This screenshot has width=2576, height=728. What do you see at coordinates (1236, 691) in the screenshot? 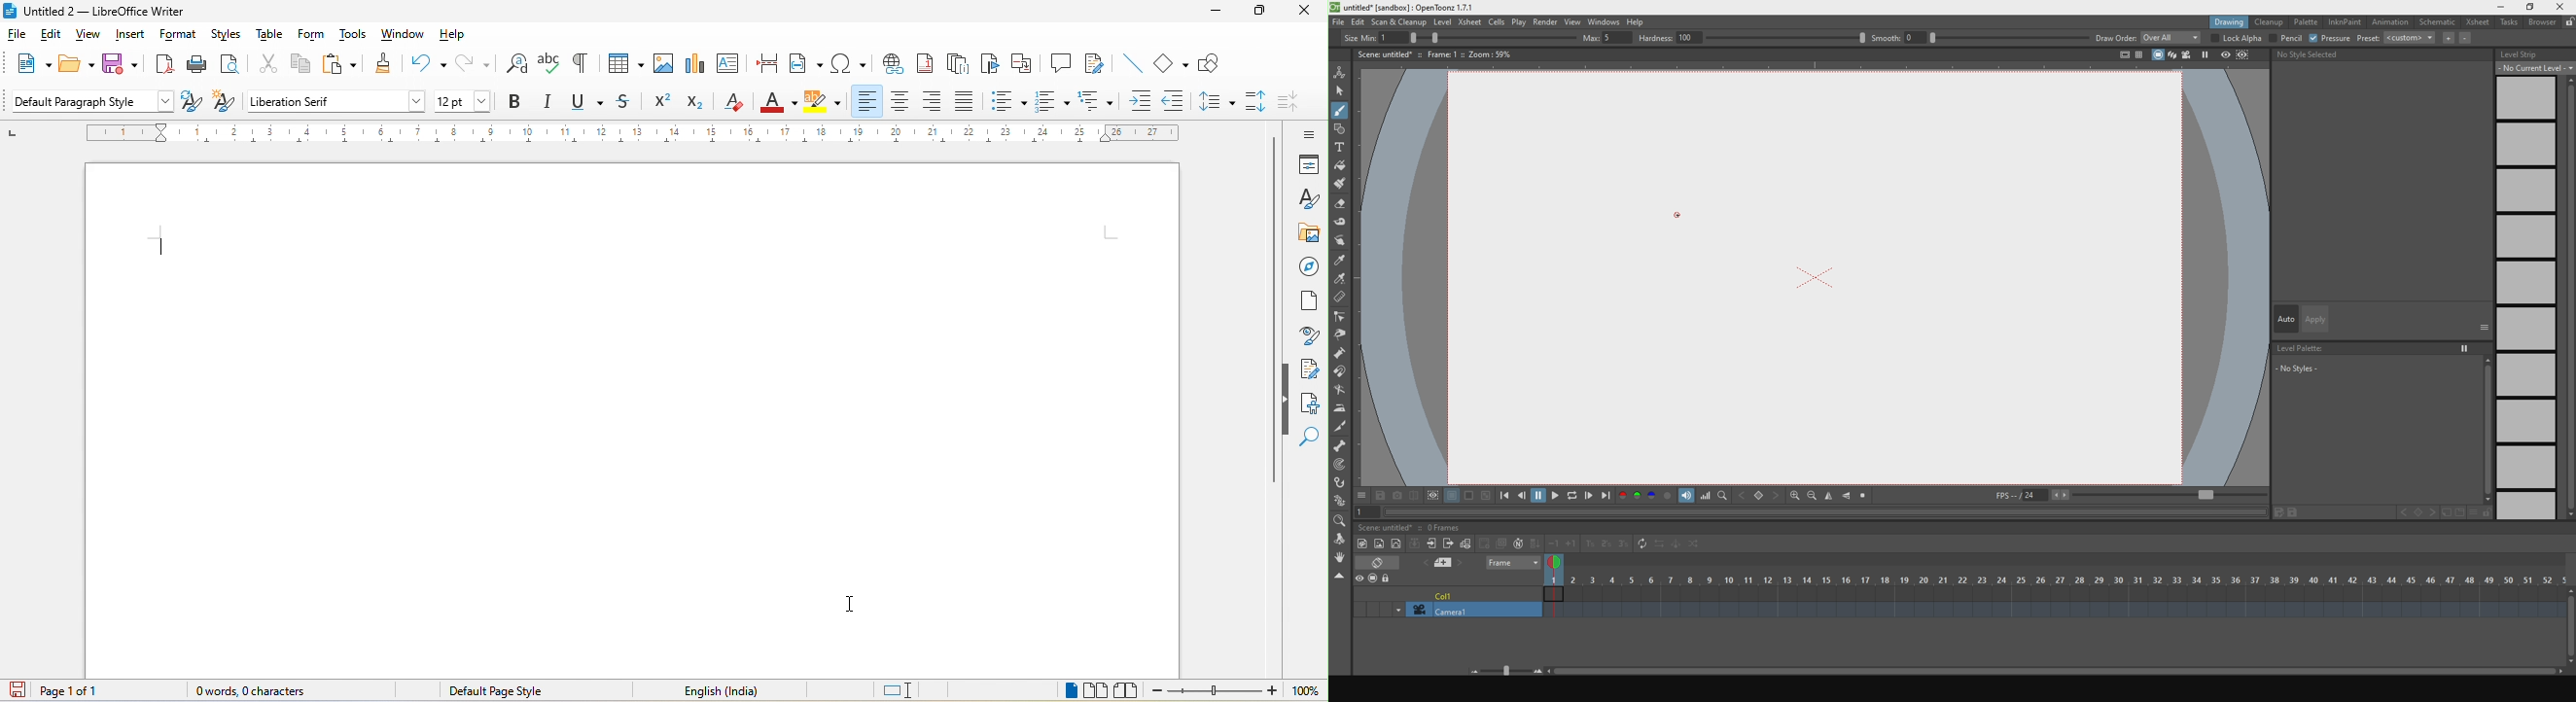
I see `zoom` at bounding box center [1236, 691].